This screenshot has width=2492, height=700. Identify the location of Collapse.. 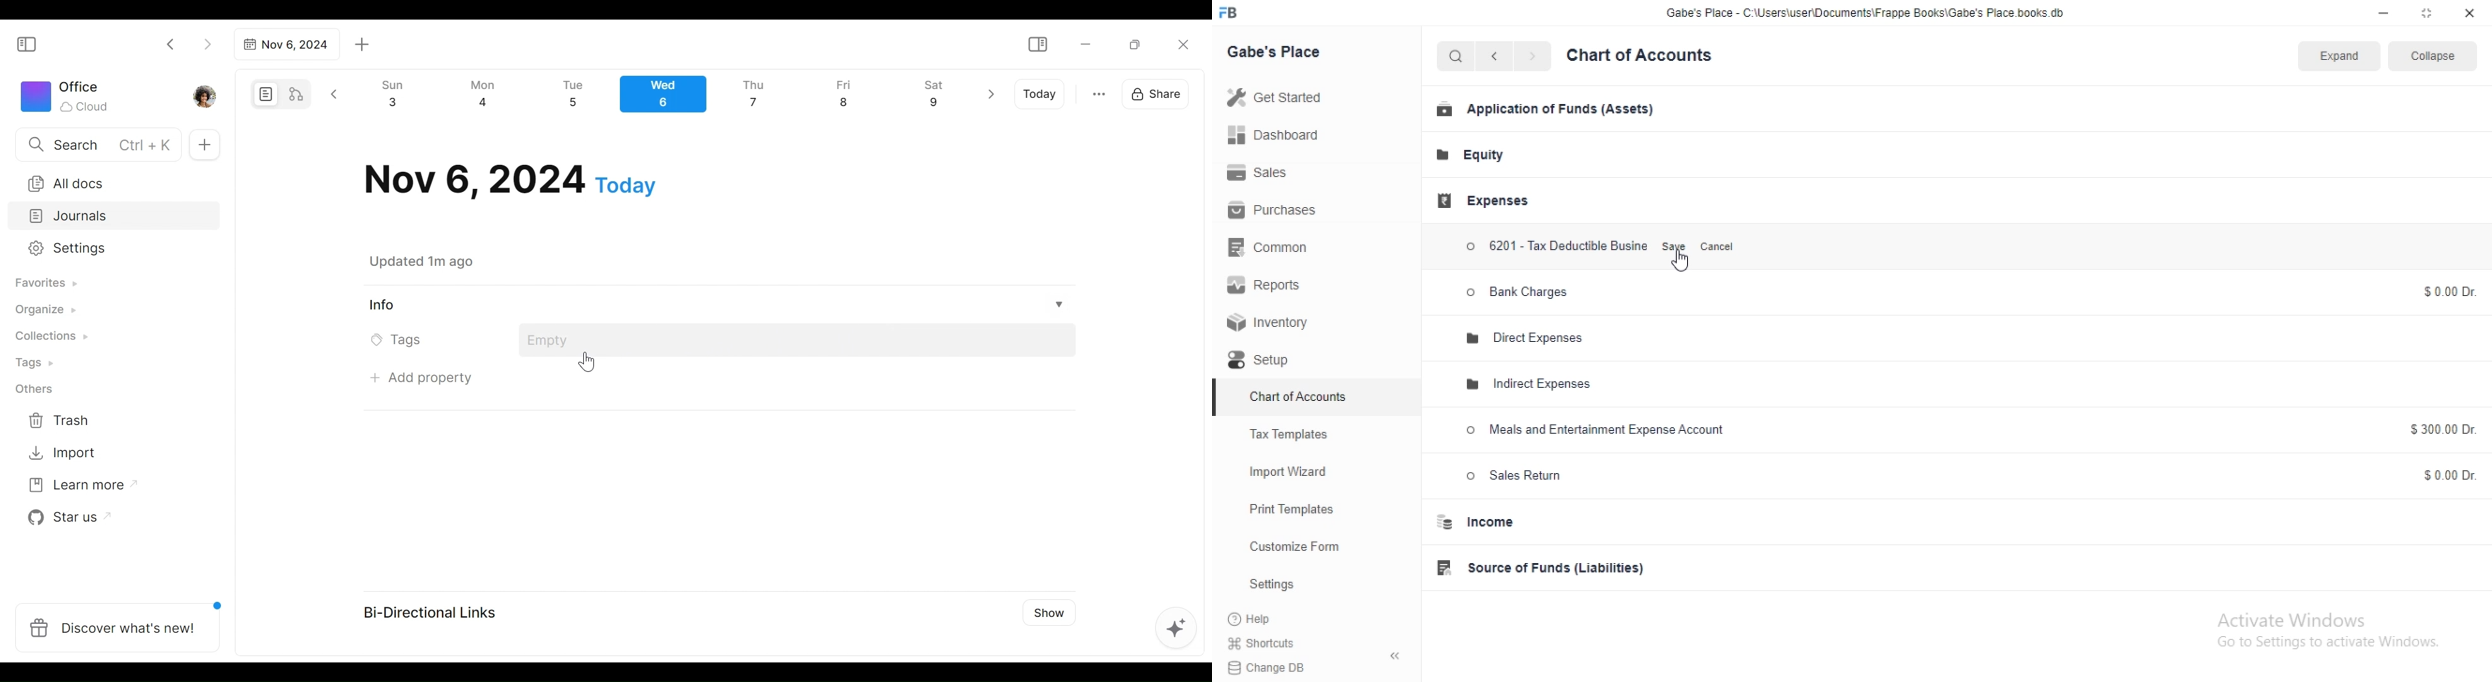
(2437, 57).